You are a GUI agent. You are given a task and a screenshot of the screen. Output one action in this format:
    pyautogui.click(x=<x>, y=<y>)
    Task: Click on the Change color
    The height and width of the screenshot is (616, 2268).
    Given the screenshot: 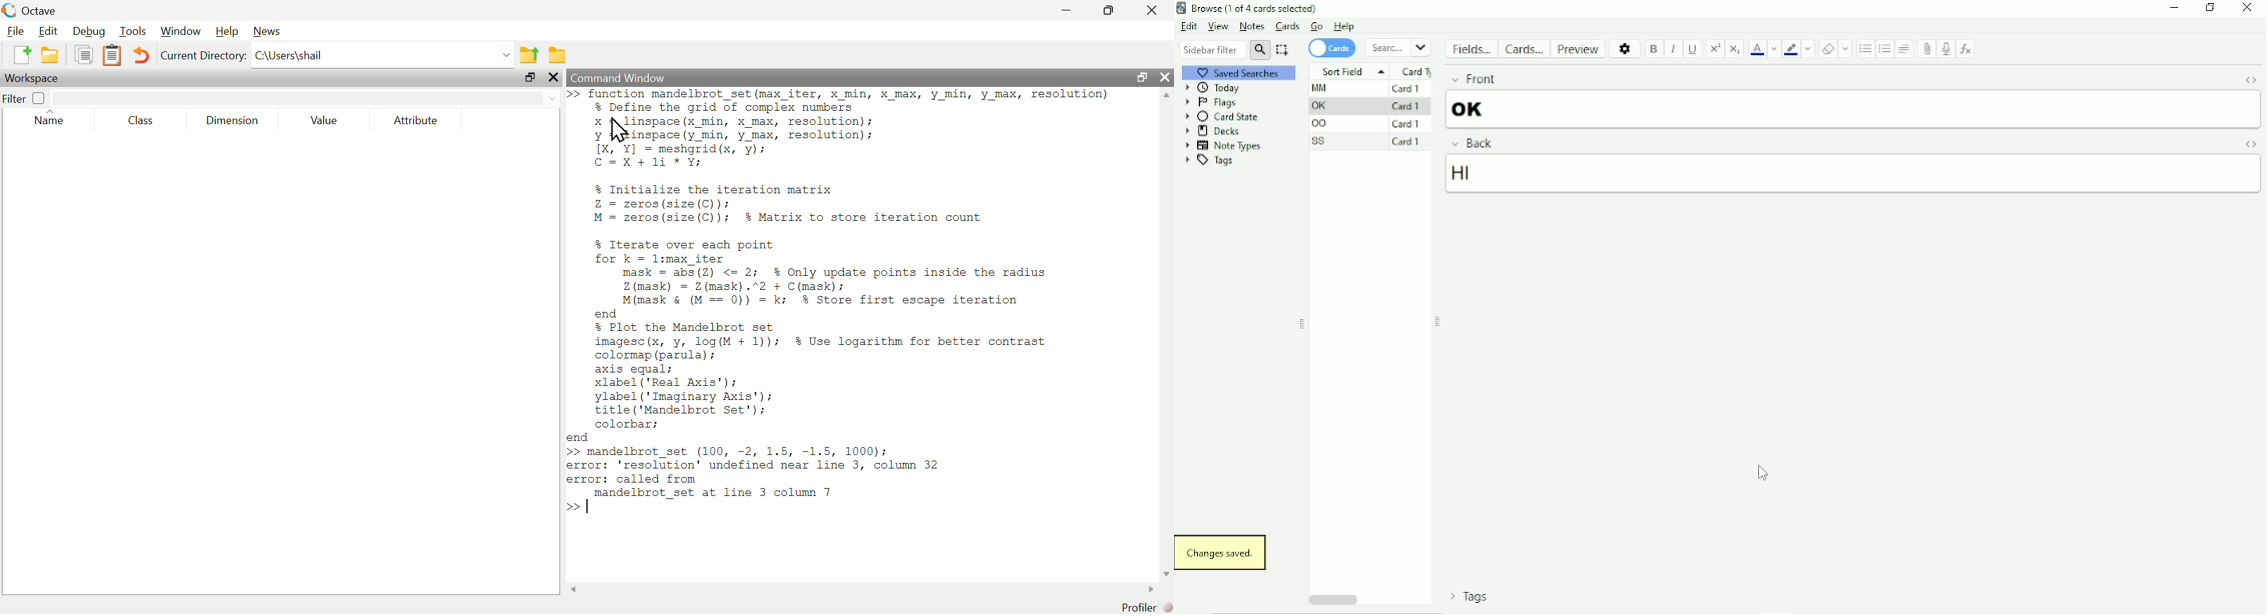 What is the action you would take?
    pyautogui.click(x=1809, y=50)
    